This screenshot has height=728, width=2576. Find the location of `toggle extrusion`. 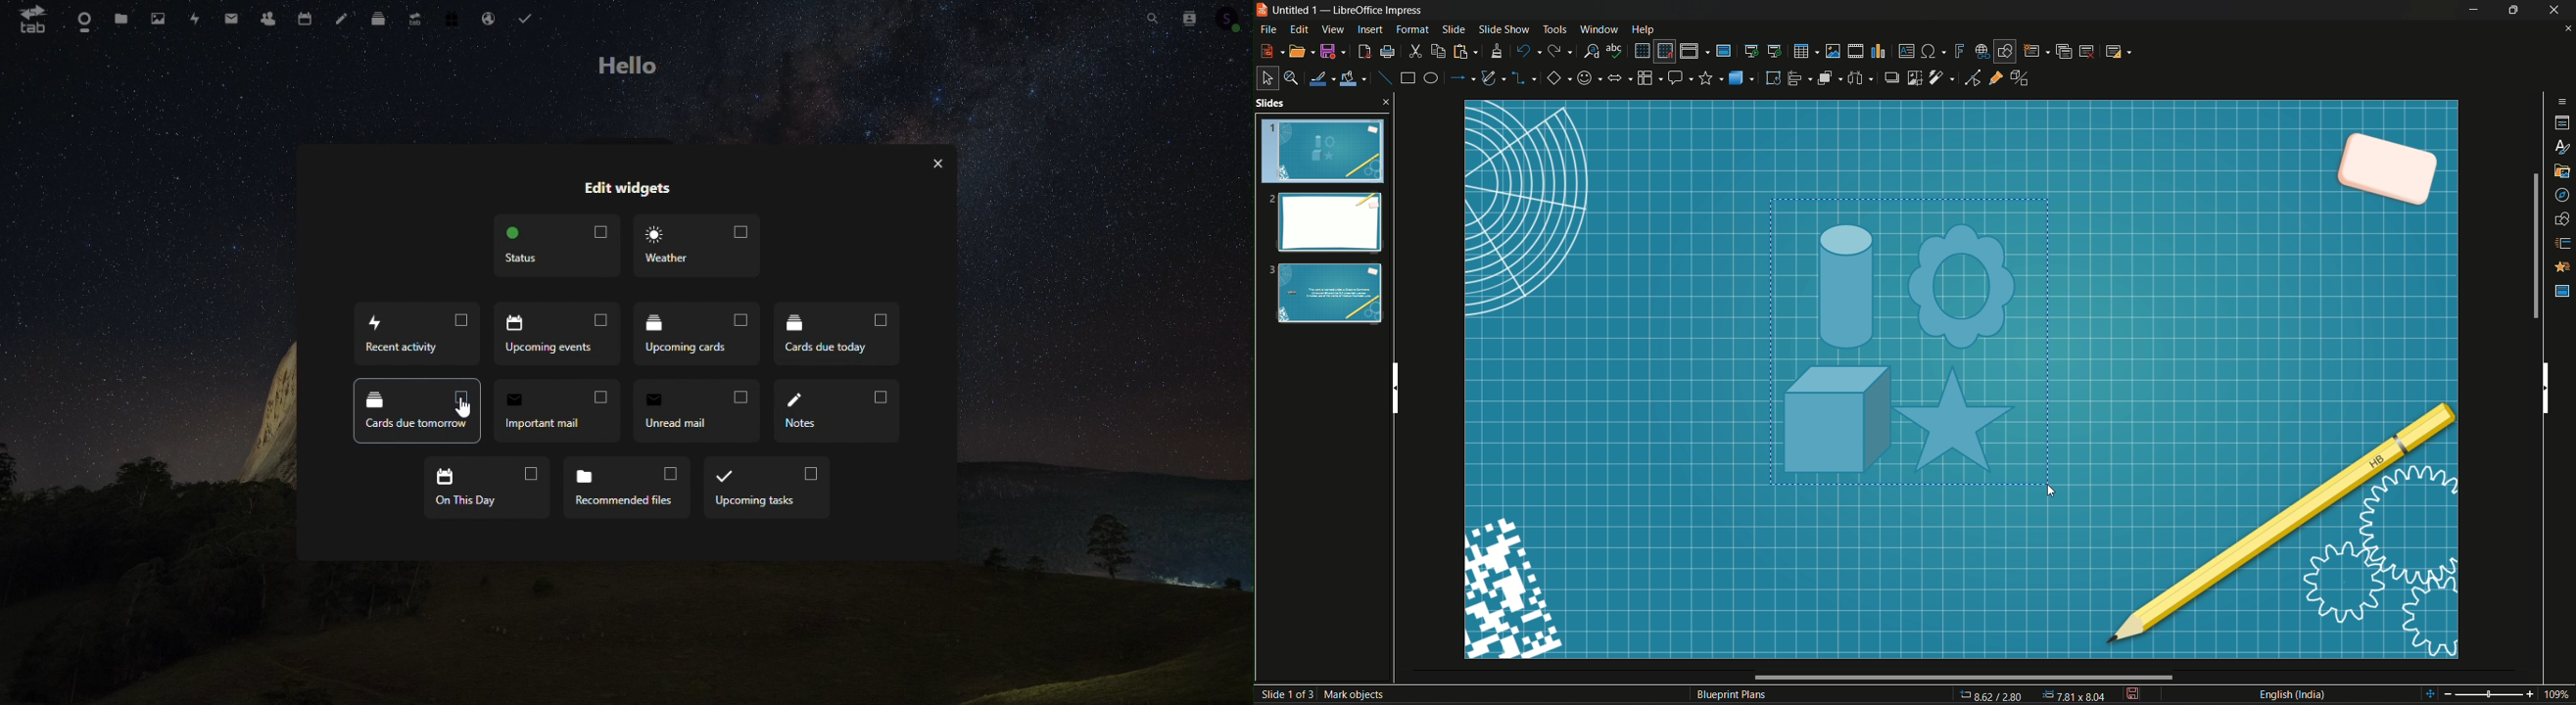

toggle extrusion is located at coordinates (2024, 78).